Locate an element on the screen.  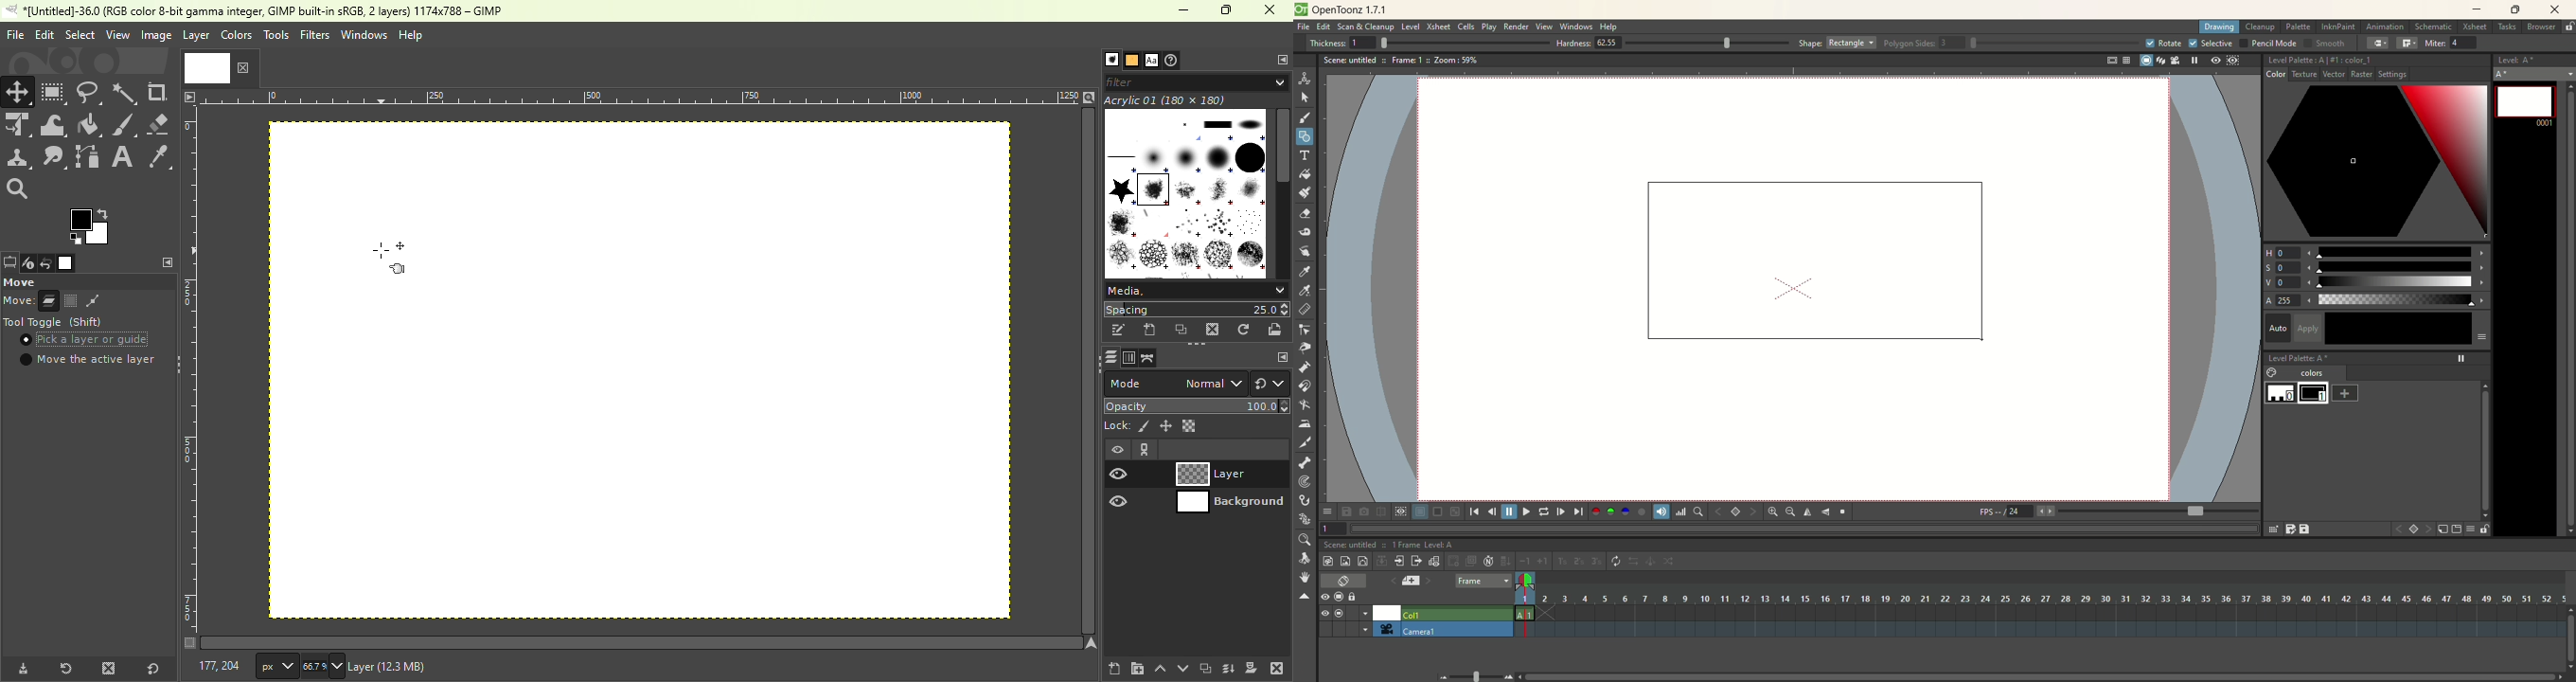
Spacing is located at coordinates (1197, 309).